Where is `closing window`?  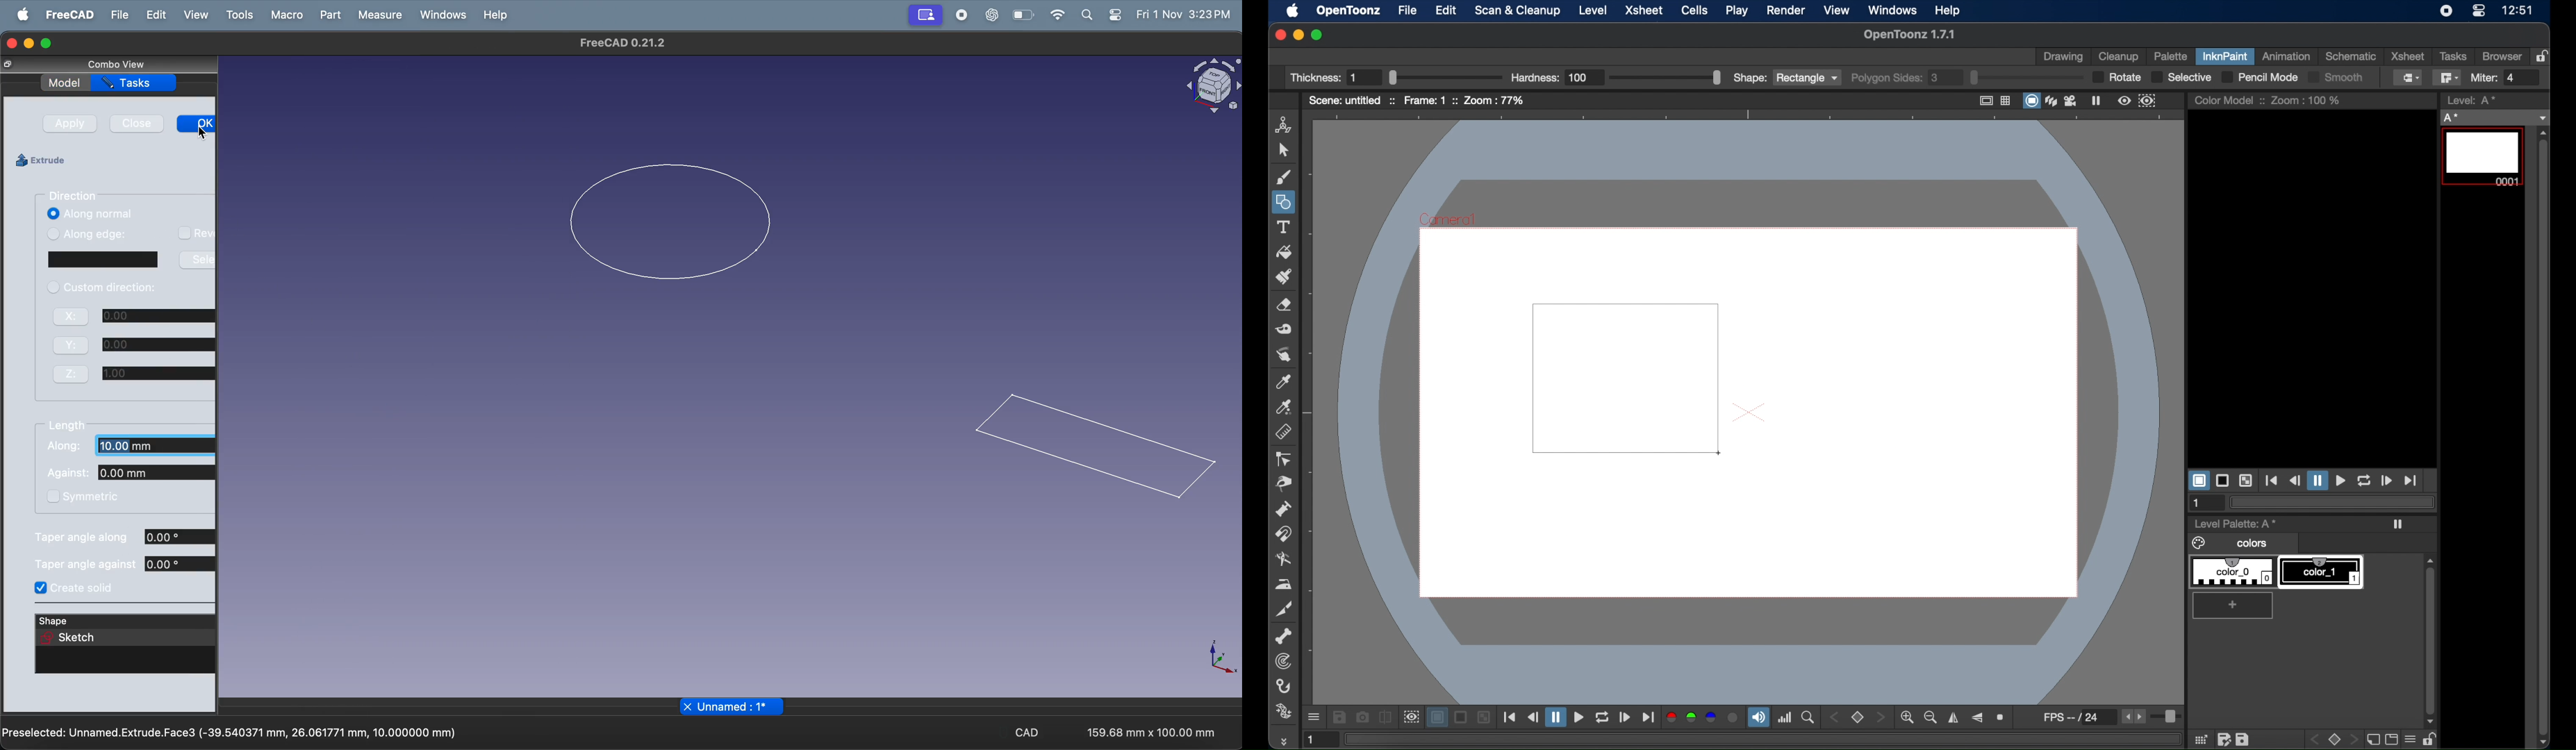
closing window is located at coordinates (10, 44).